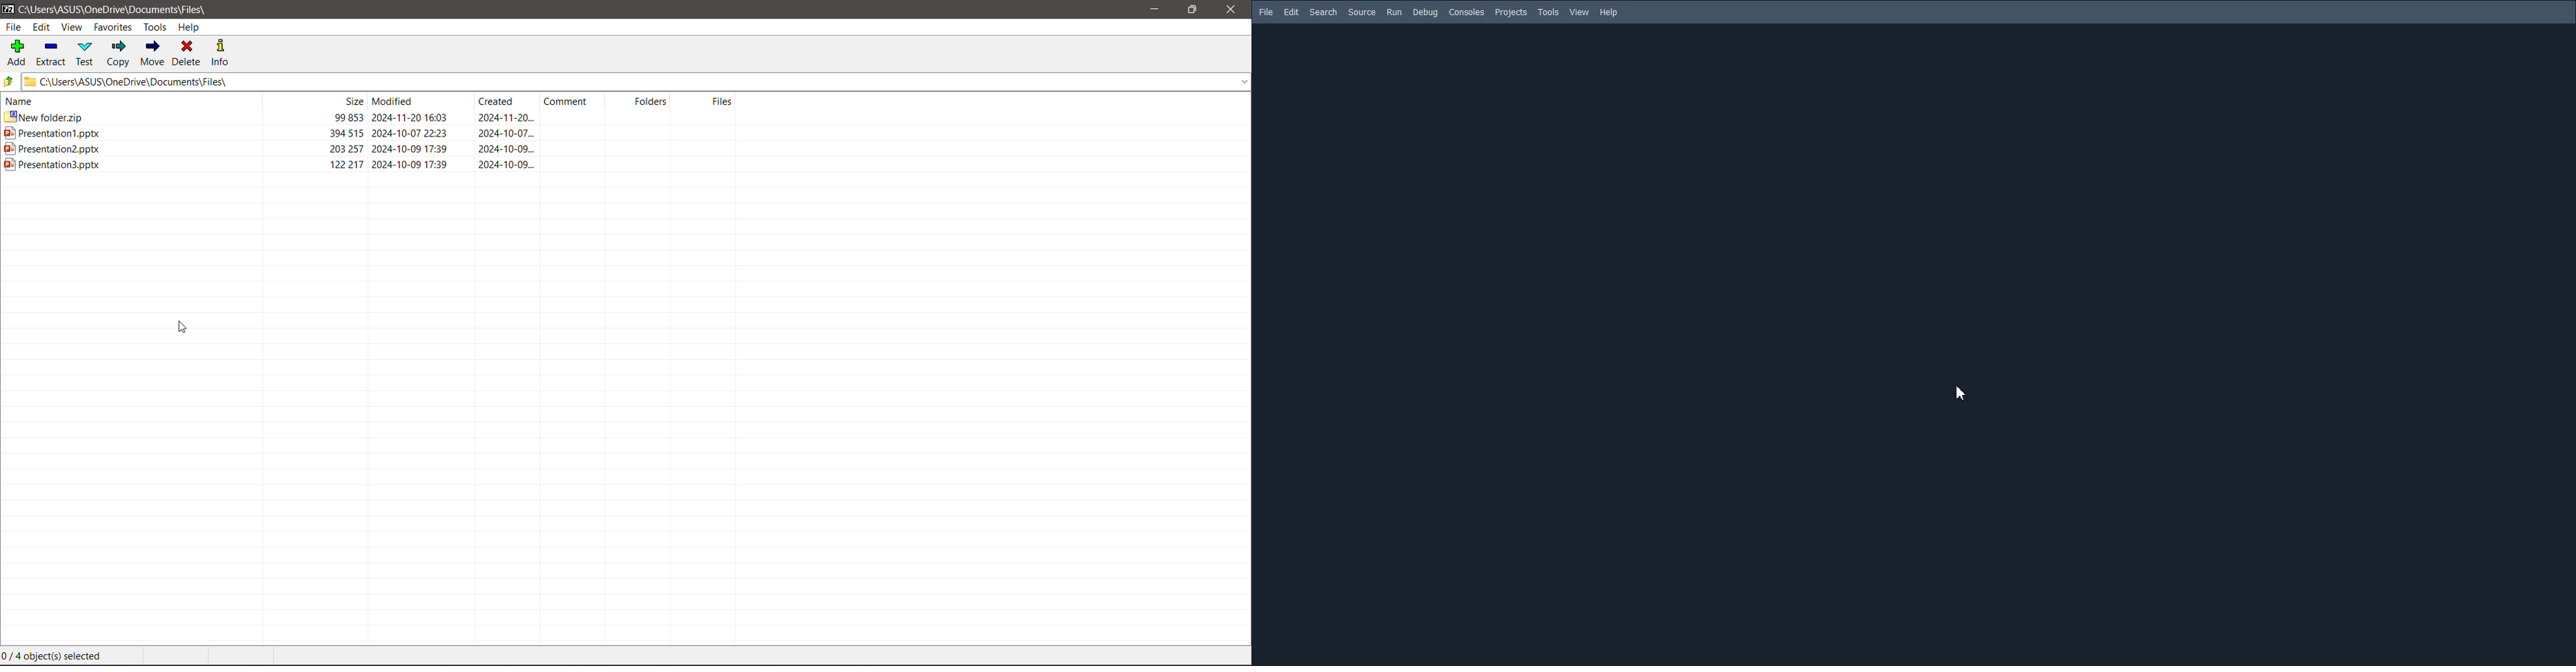  I want to click on Move, so click(153, 53).